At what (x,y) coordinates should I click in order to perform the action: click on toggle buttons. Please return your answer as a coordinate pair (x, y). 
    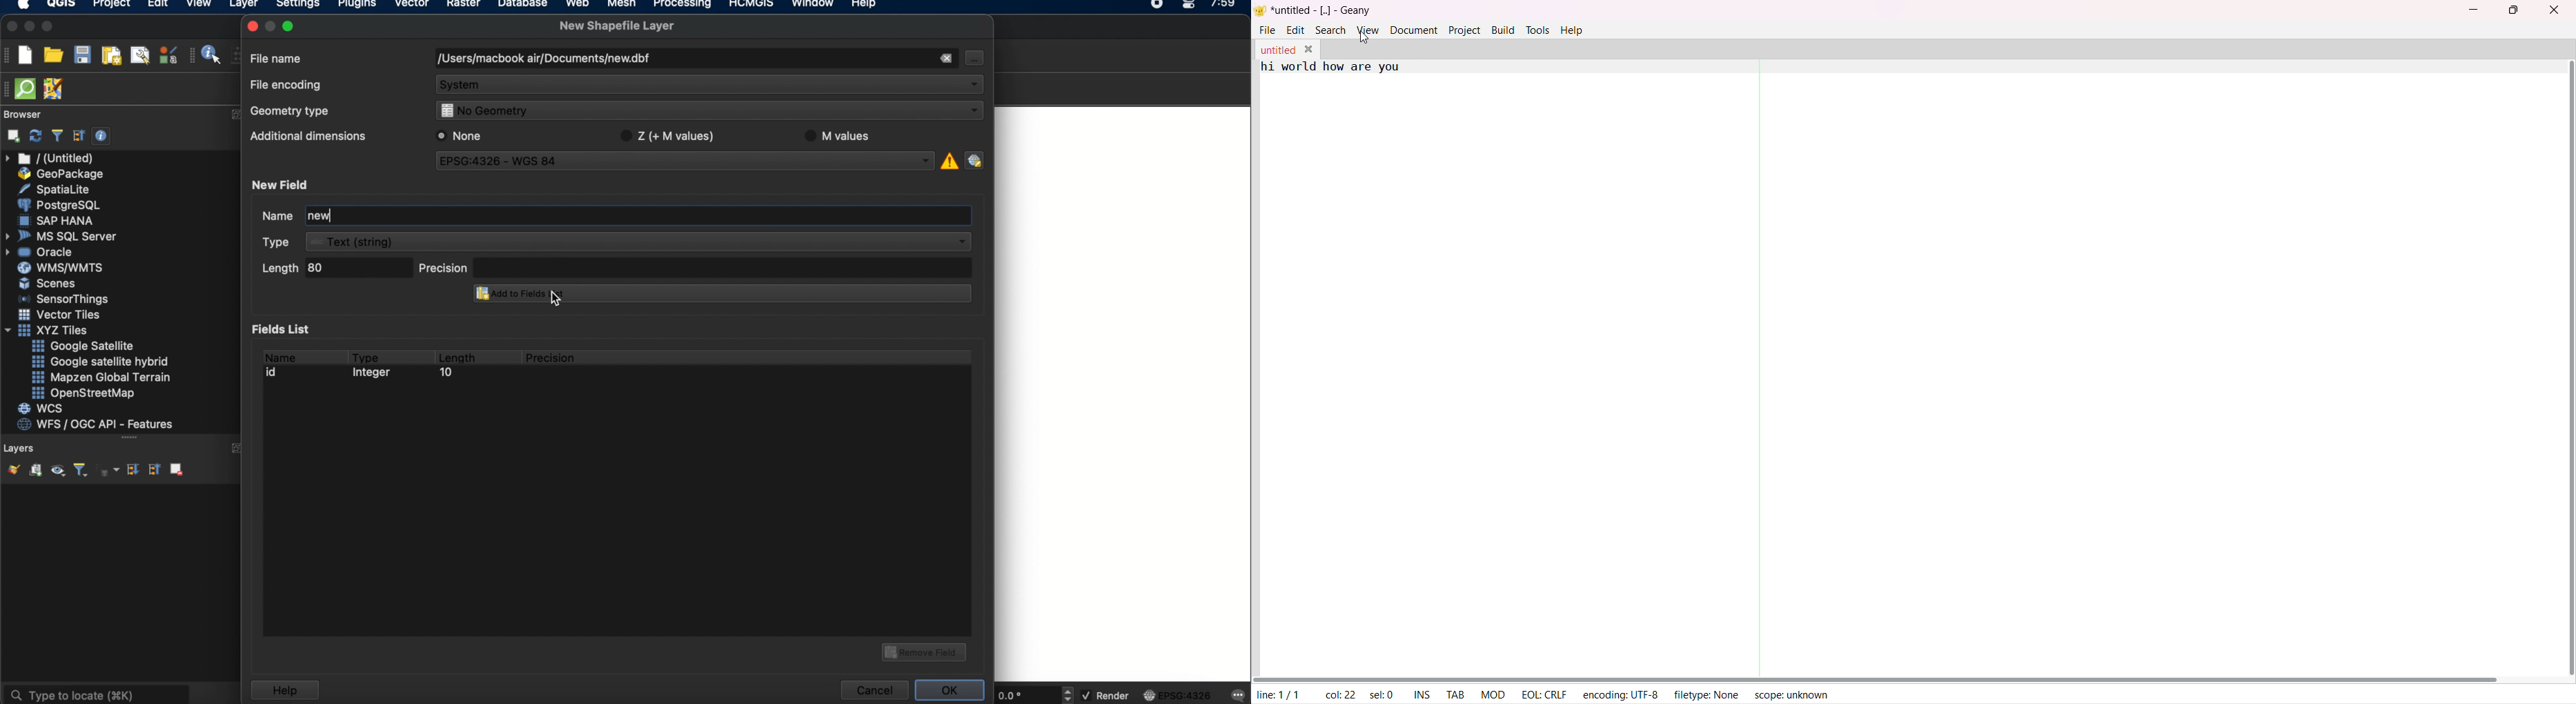
    Looking at the image, I should click on (1069, 694).